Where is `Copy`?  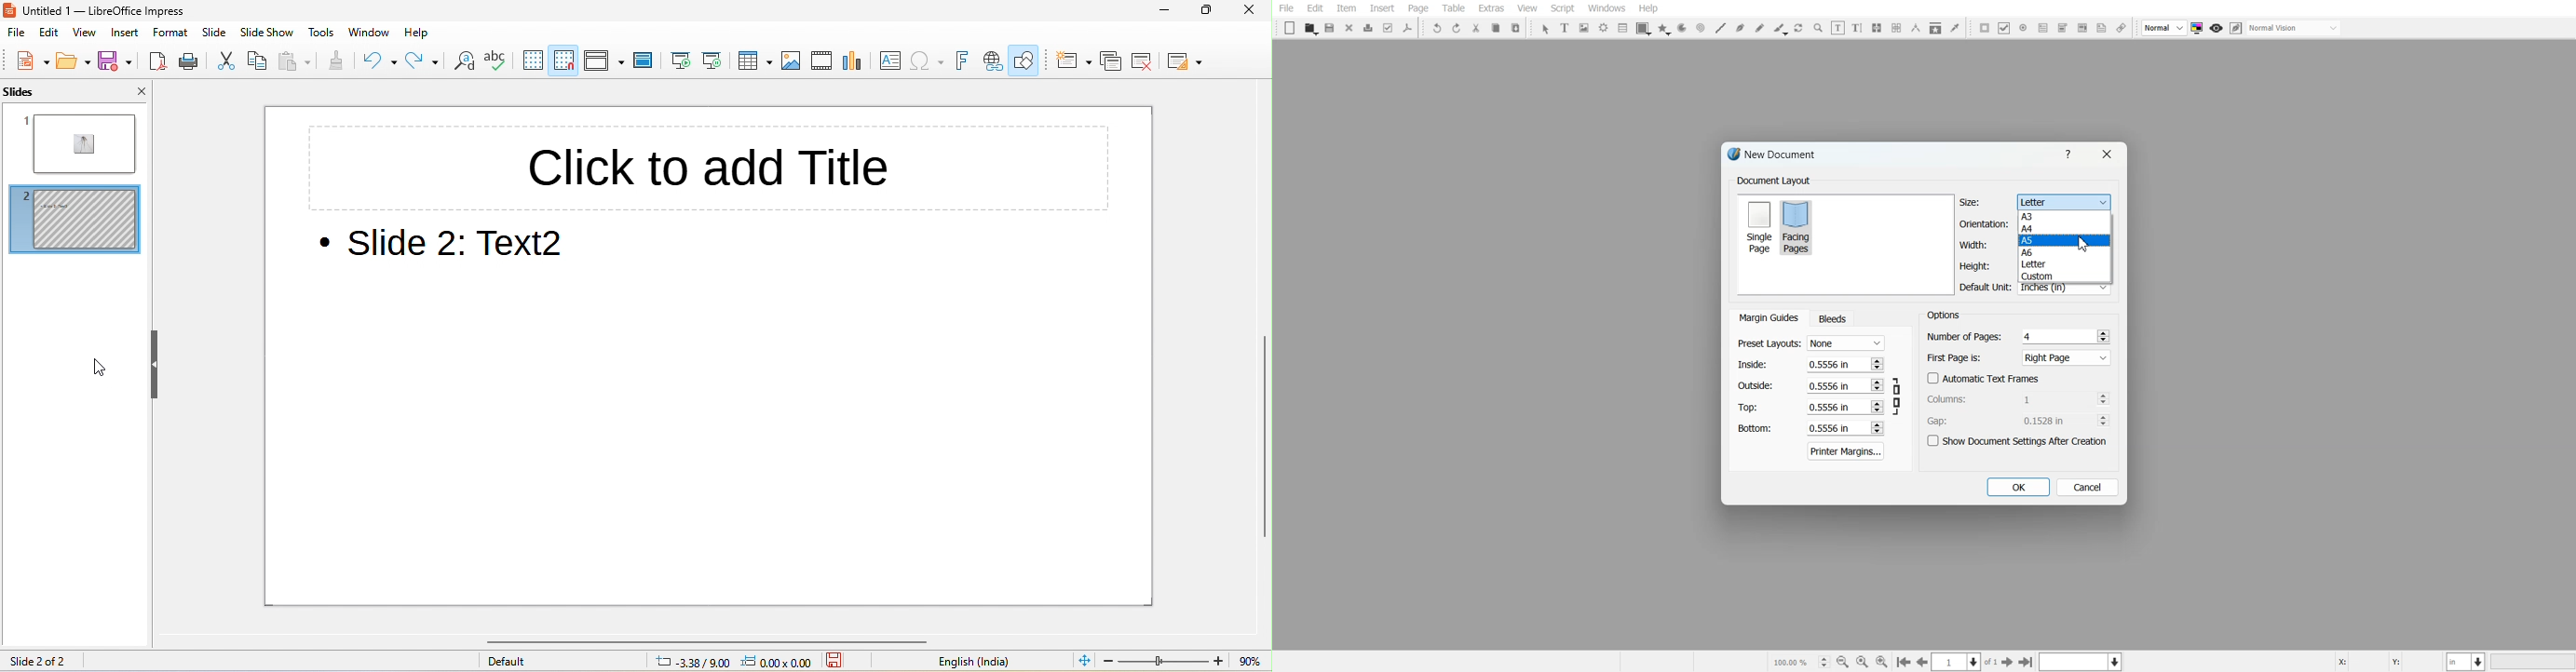
Copy is located at coordinates (1495, 28).